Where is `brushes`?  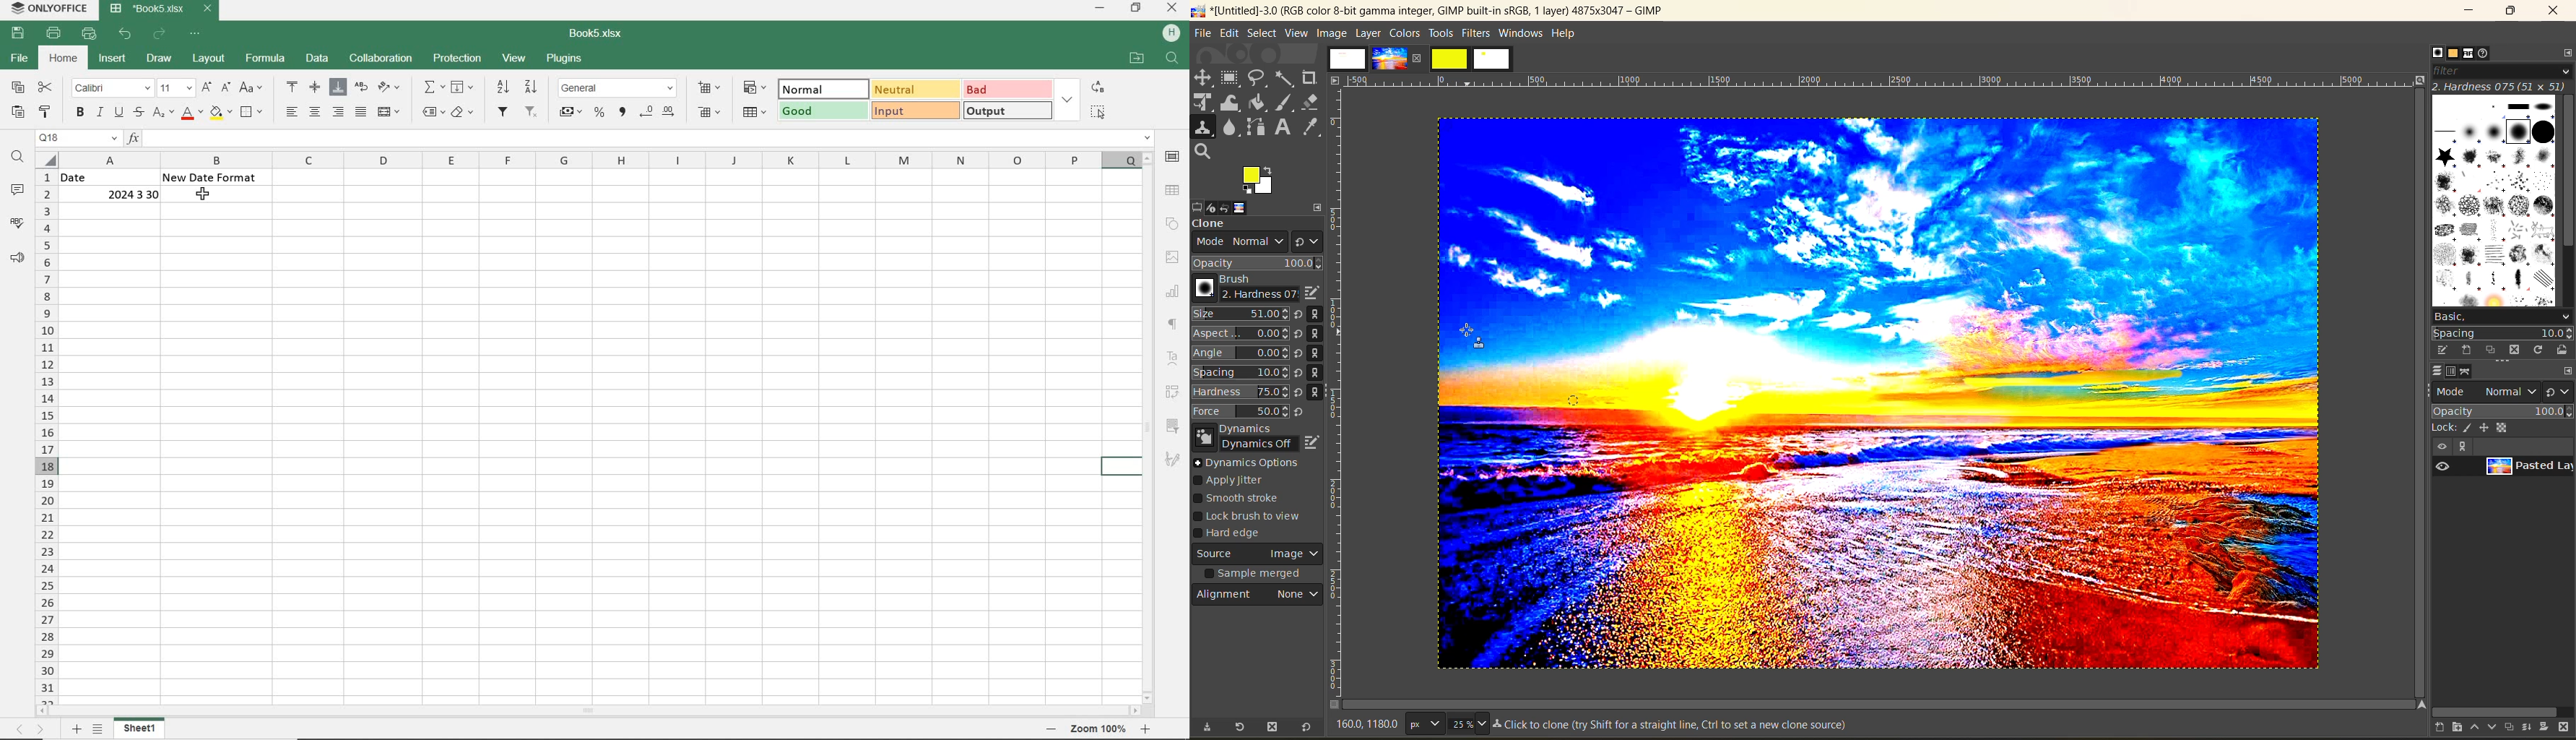
brushes is located at coordinates (2493, 199).